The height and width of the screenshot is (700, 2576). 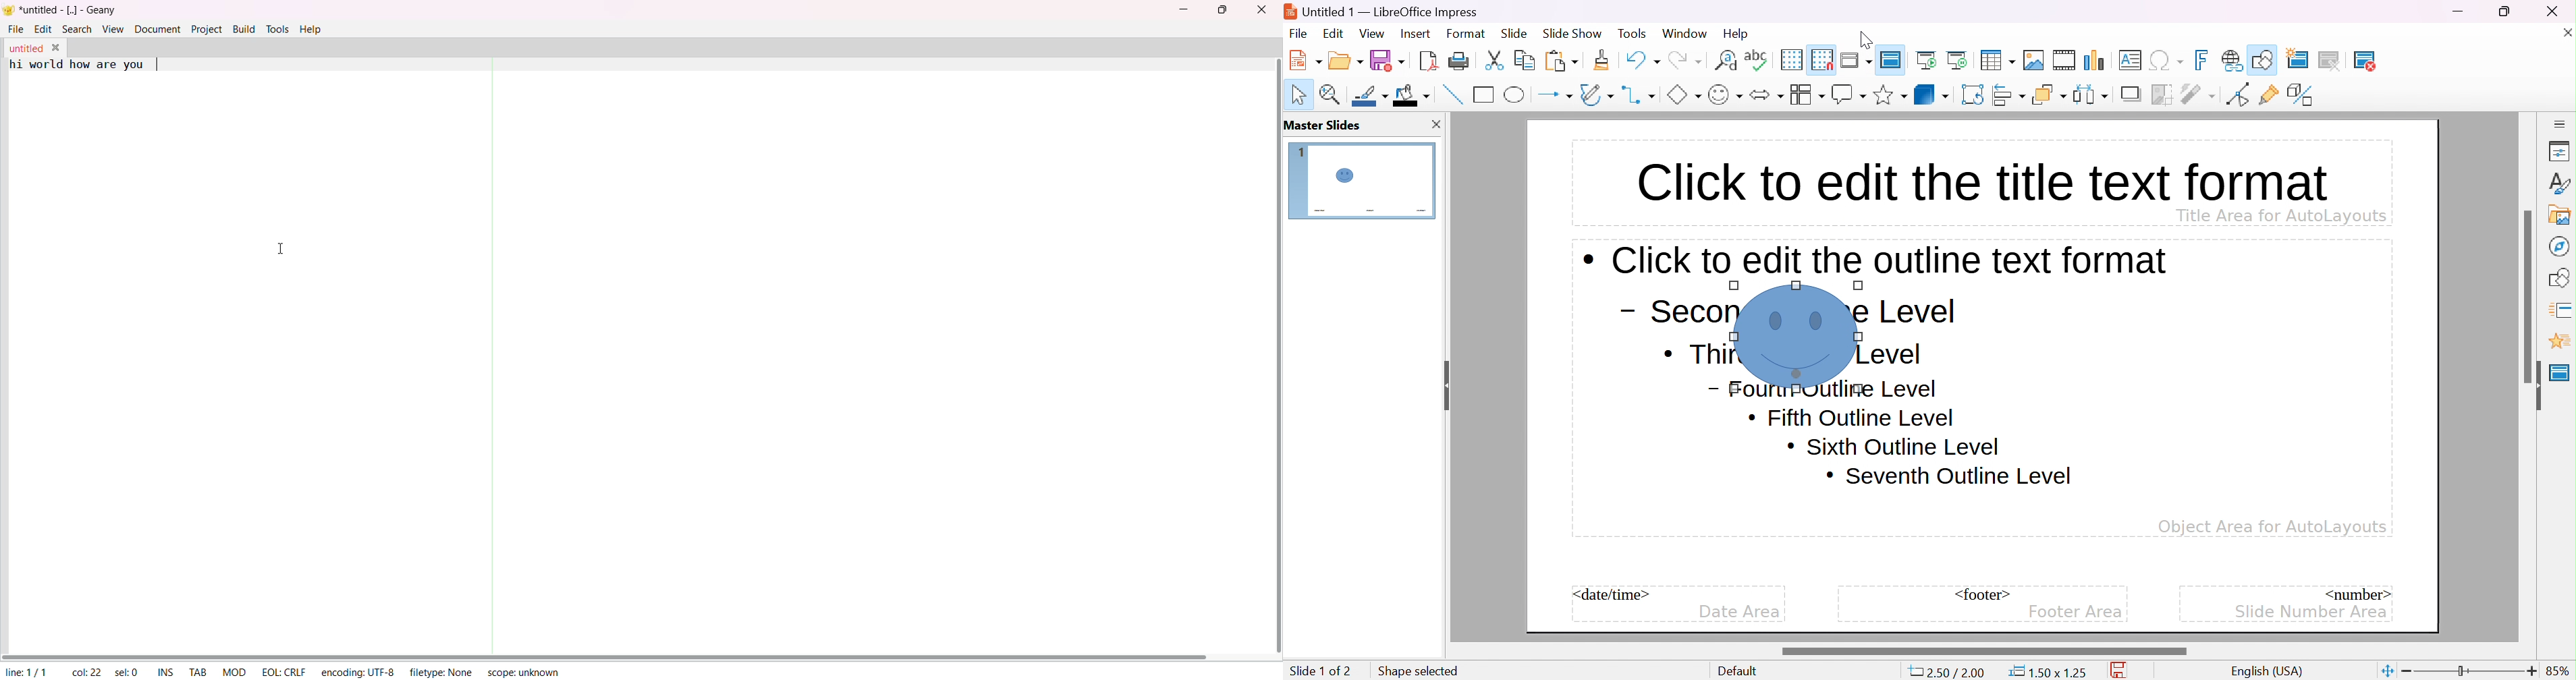 What do you see at coordinates (1298, 34) in the screenshot?
I see `file` at bounding box center [1298, 34].